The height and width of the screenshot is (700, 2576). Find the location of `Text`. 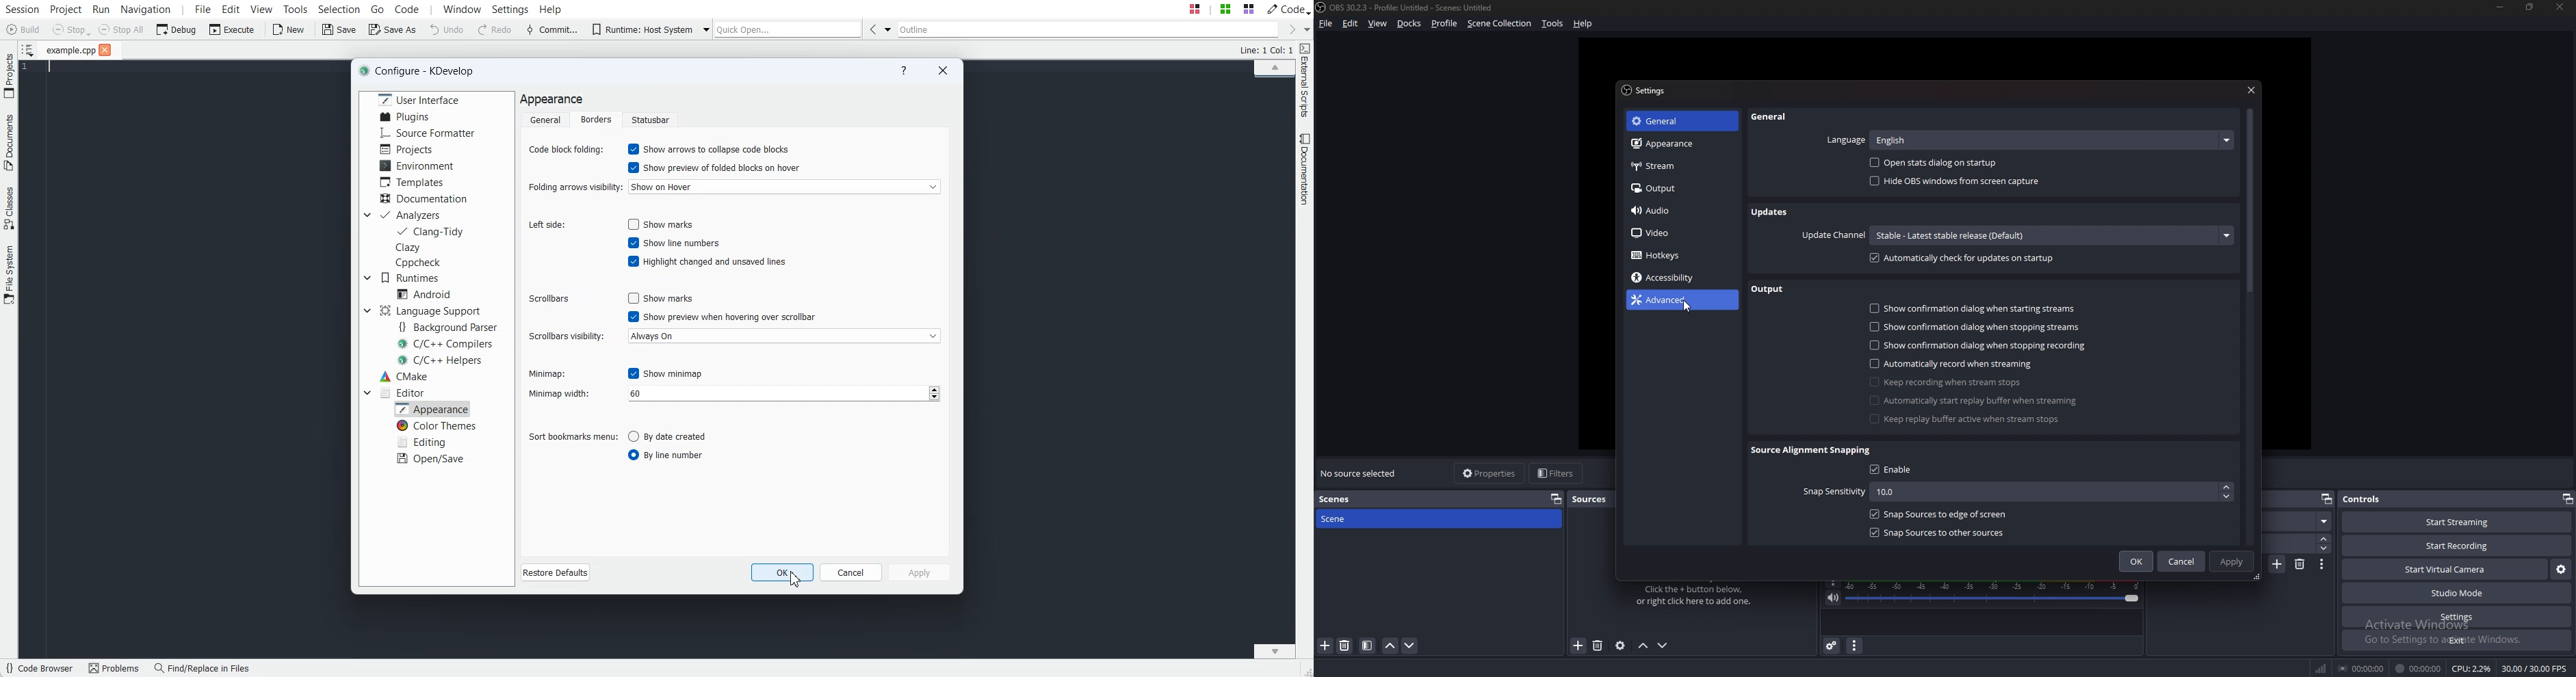

Text is located at coordinates (417, 70).